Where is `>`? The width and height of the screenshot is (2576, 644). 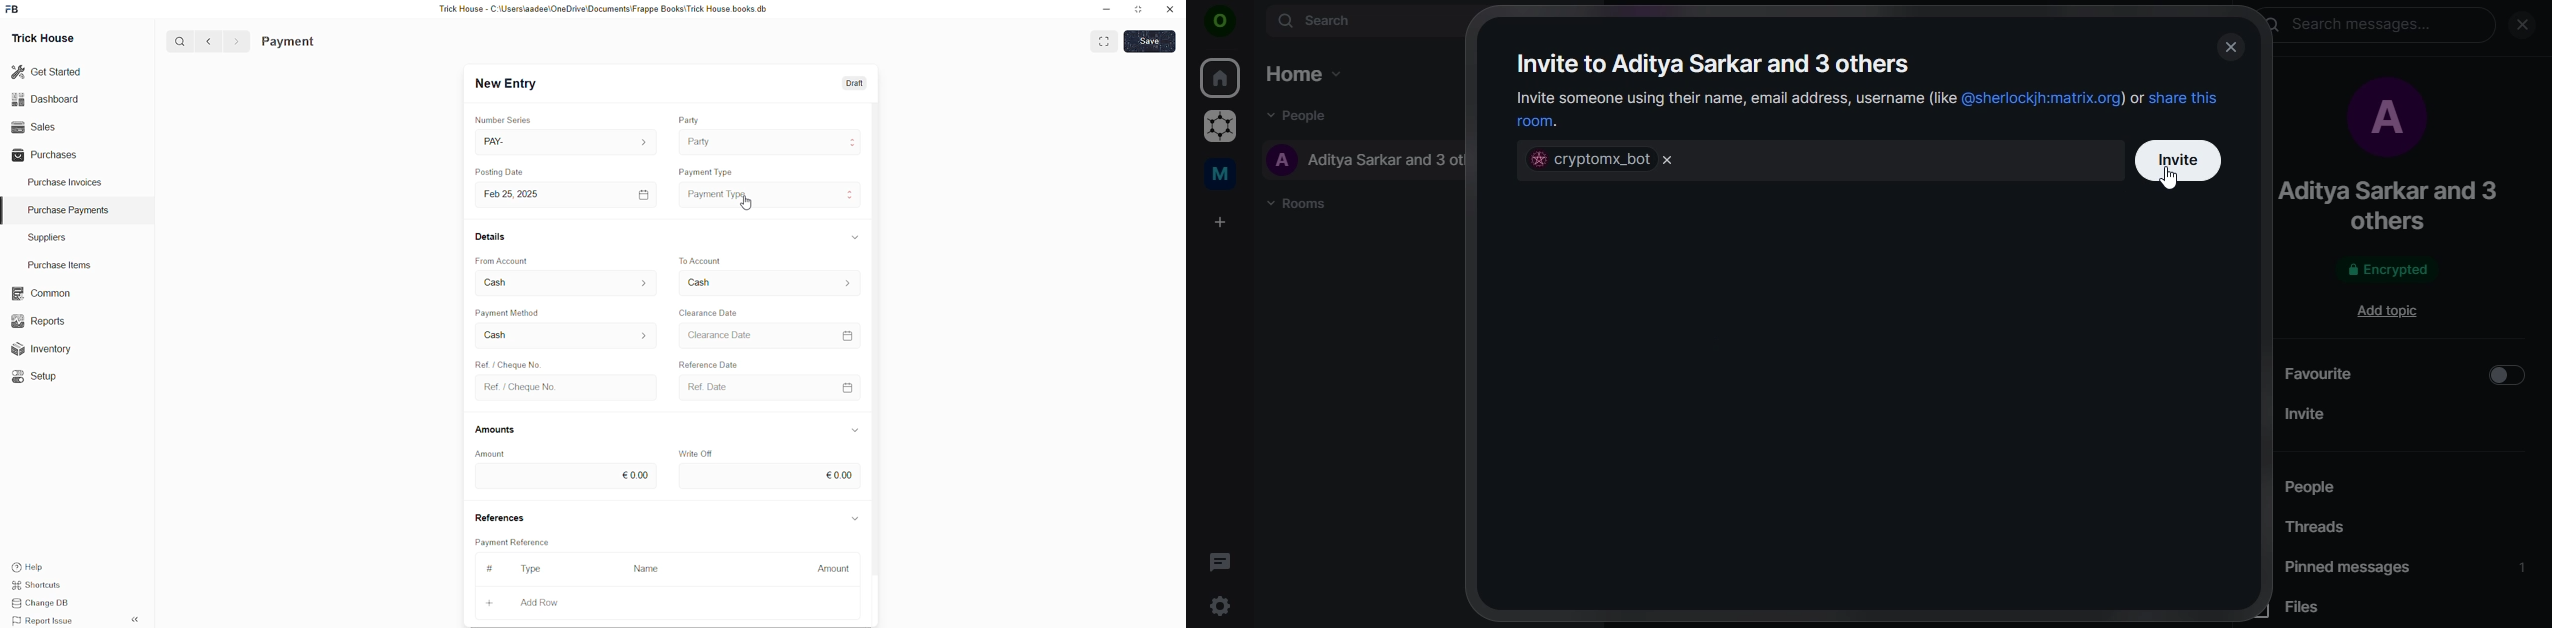
> is located at coordinates (236, 41).